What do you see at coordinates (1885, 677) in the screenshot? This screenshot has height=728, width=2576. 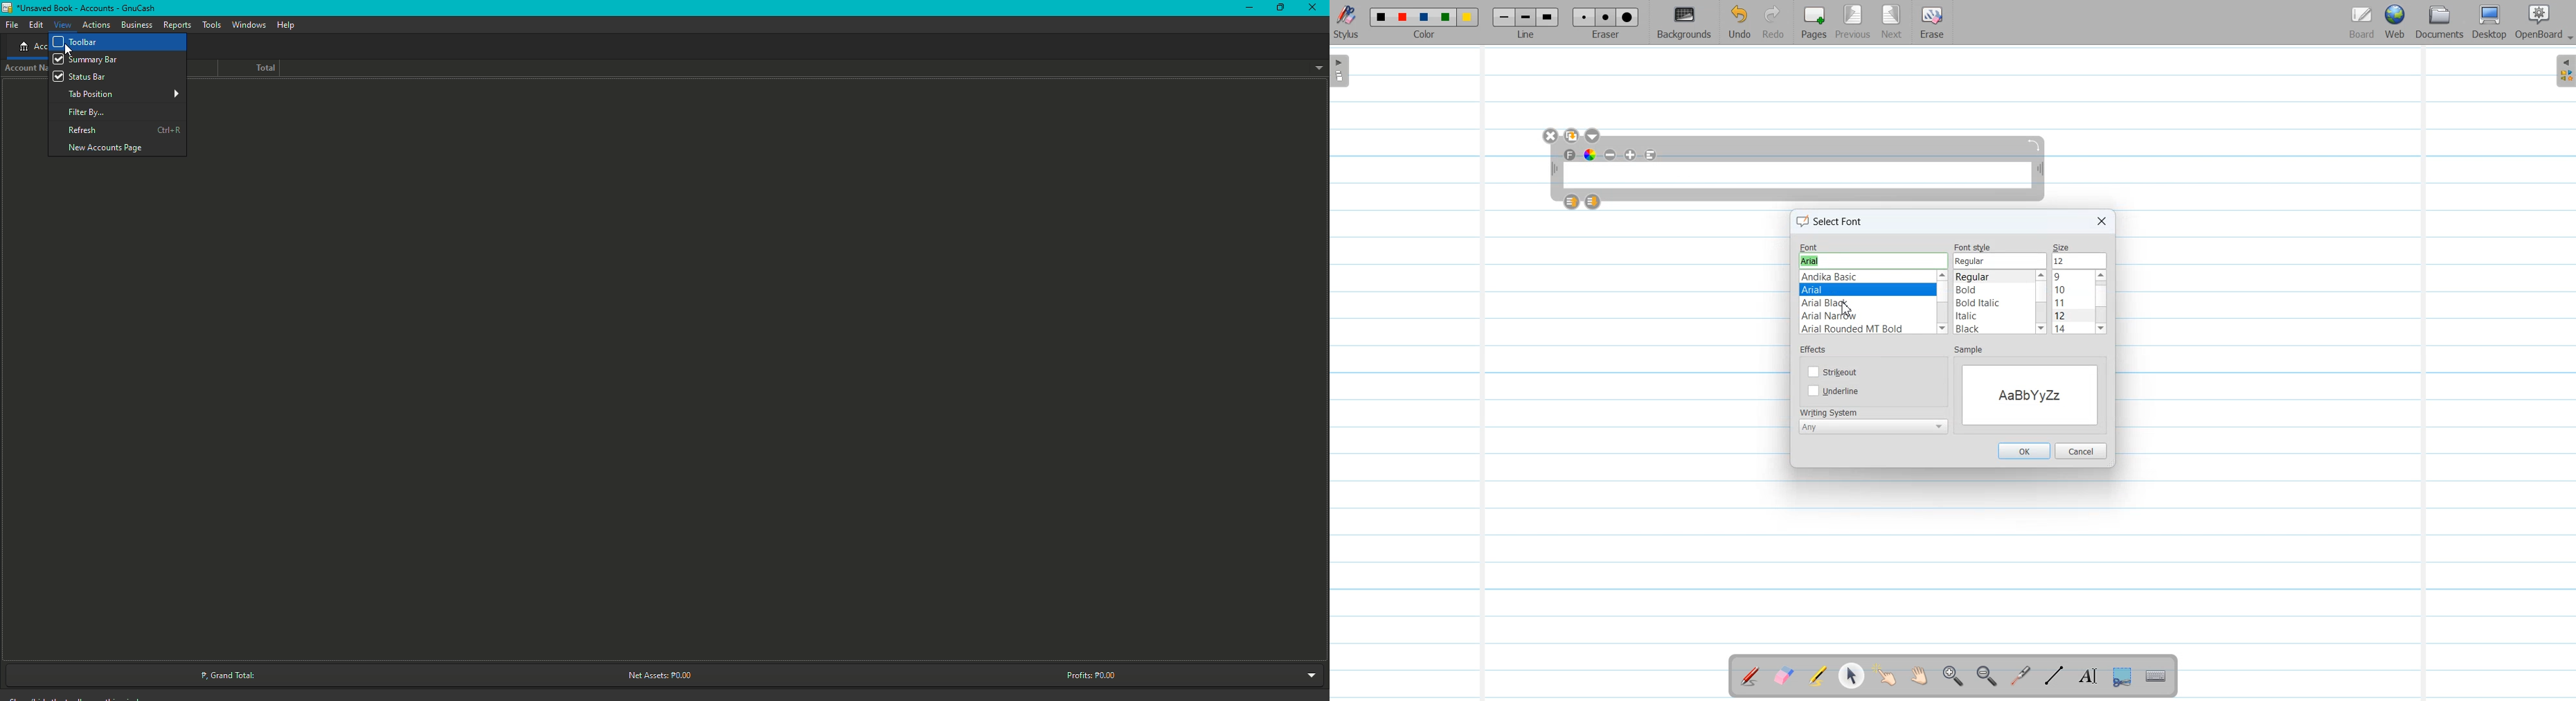 I see `Interact With Item` at bounding box center [1885, 677].